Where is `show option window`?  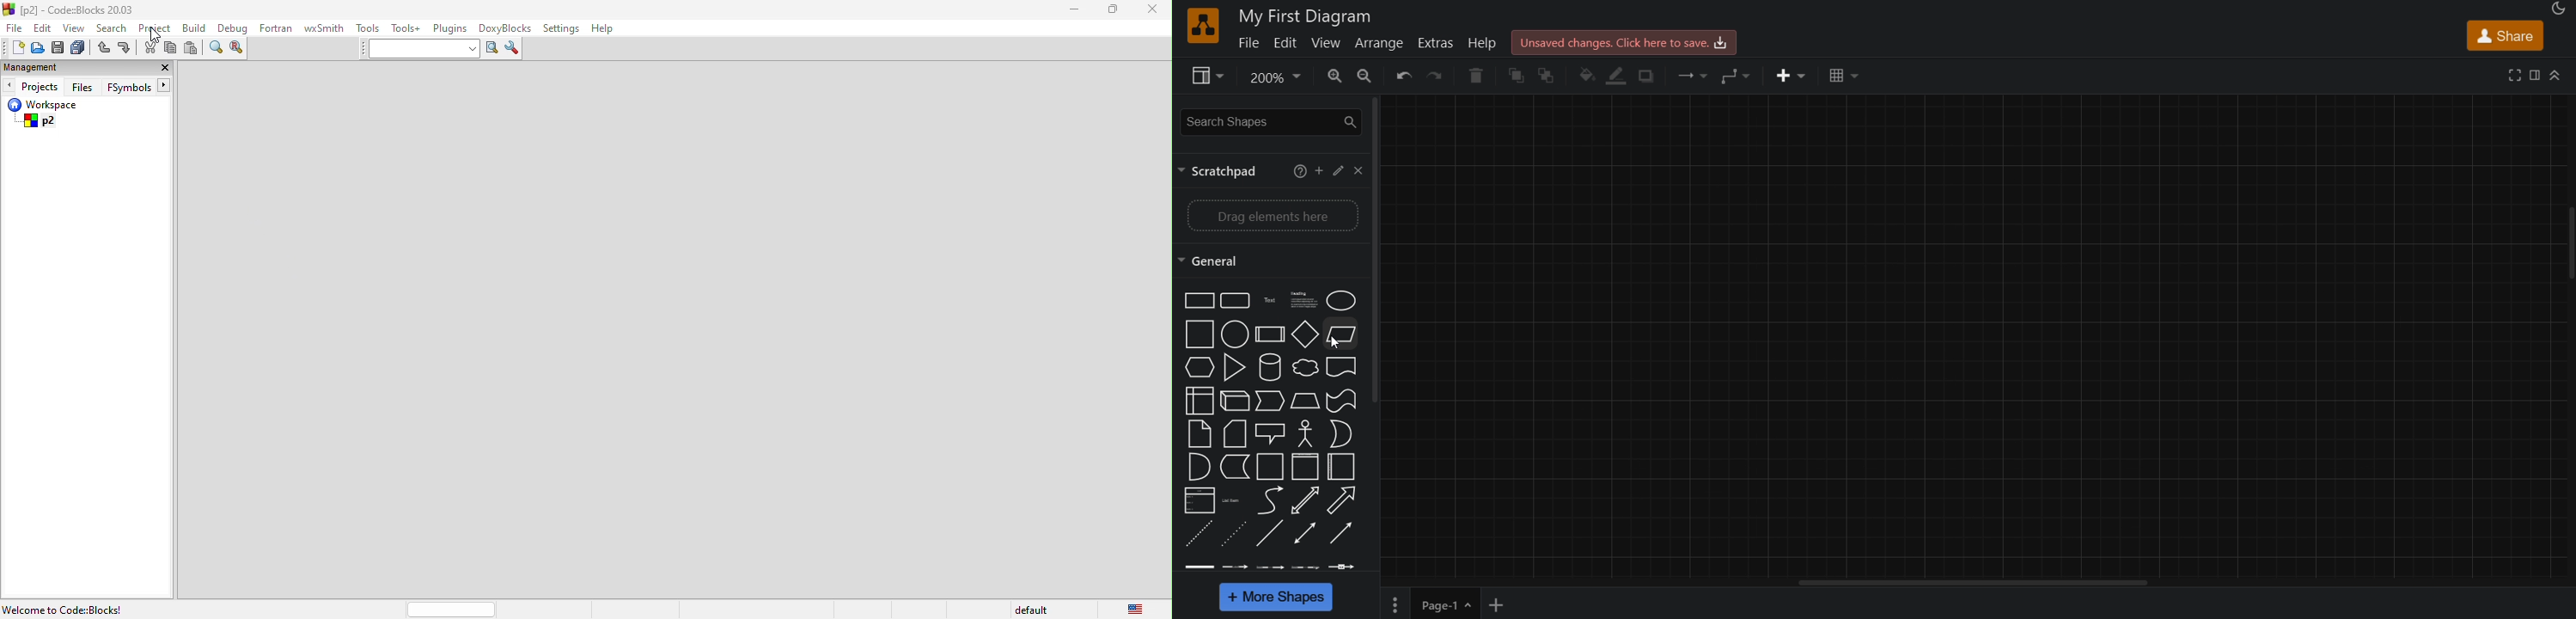 show option window is located at coordinates (514, 49).